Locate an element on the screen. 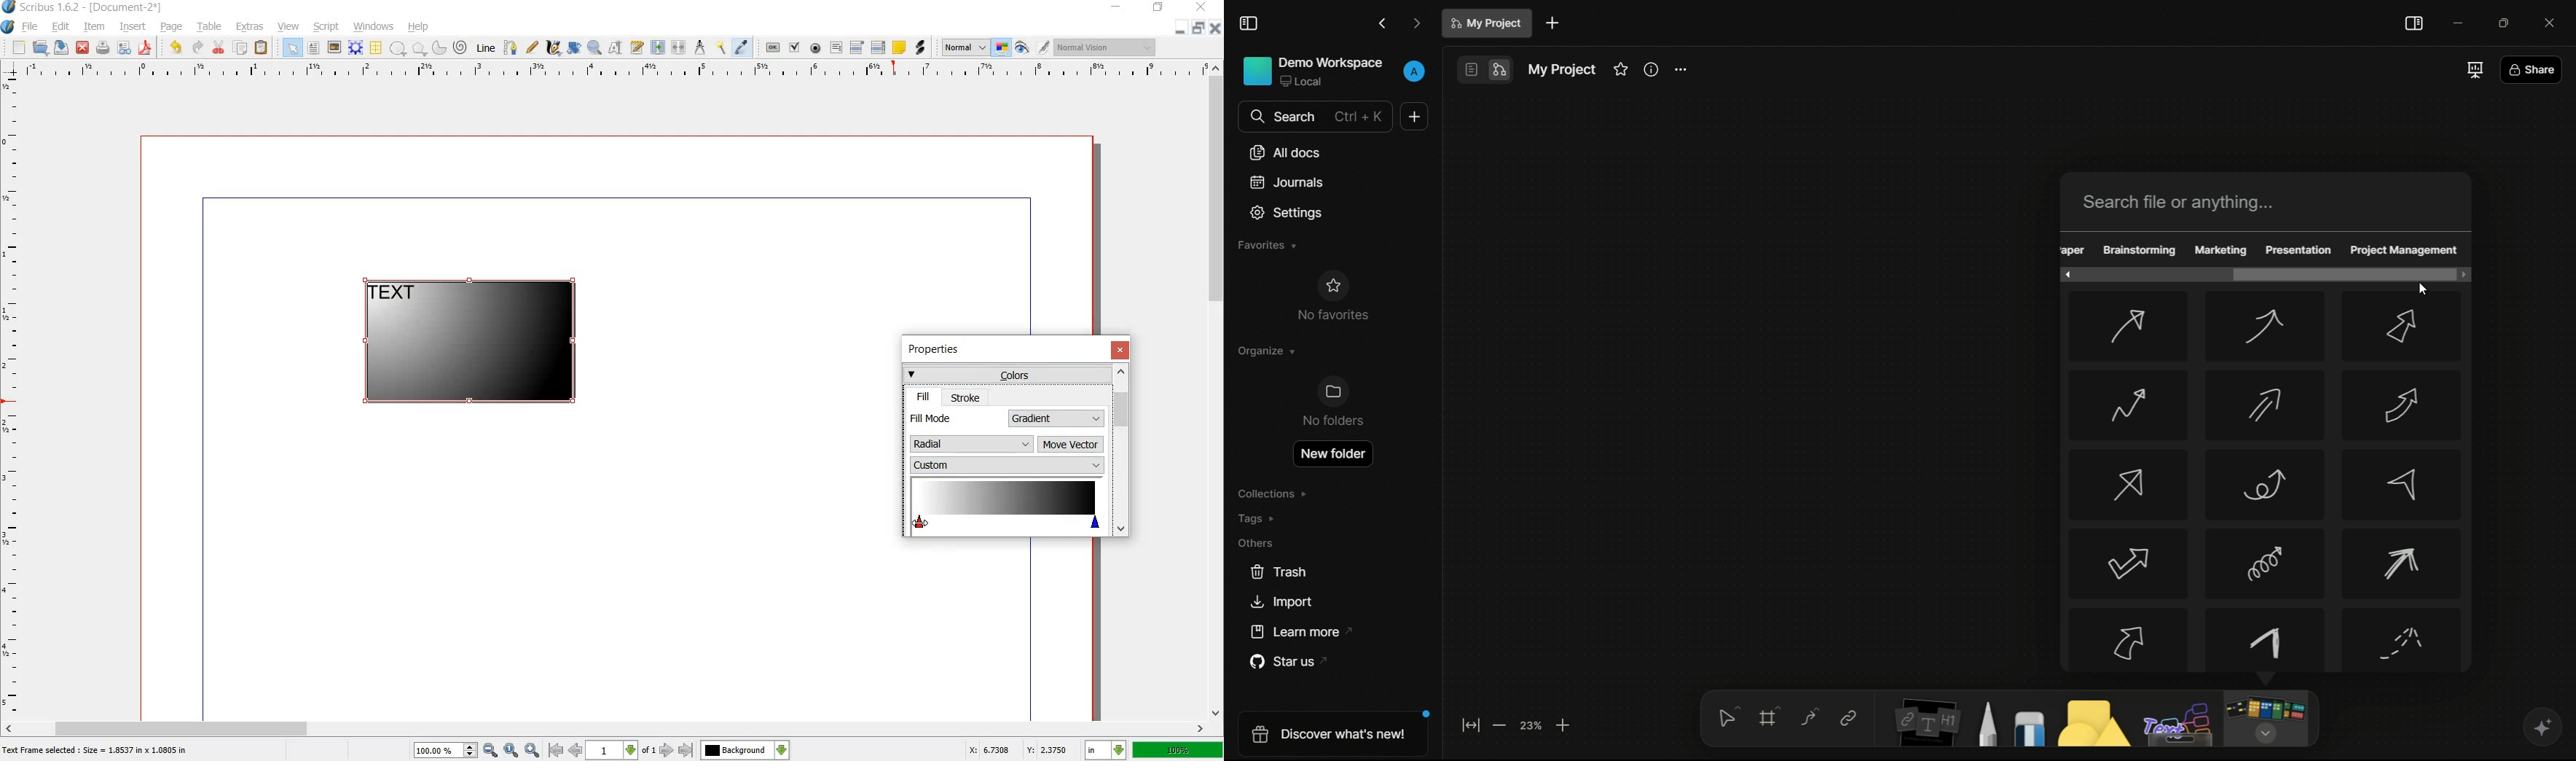  marketing is located at coordinates (2221, 249).